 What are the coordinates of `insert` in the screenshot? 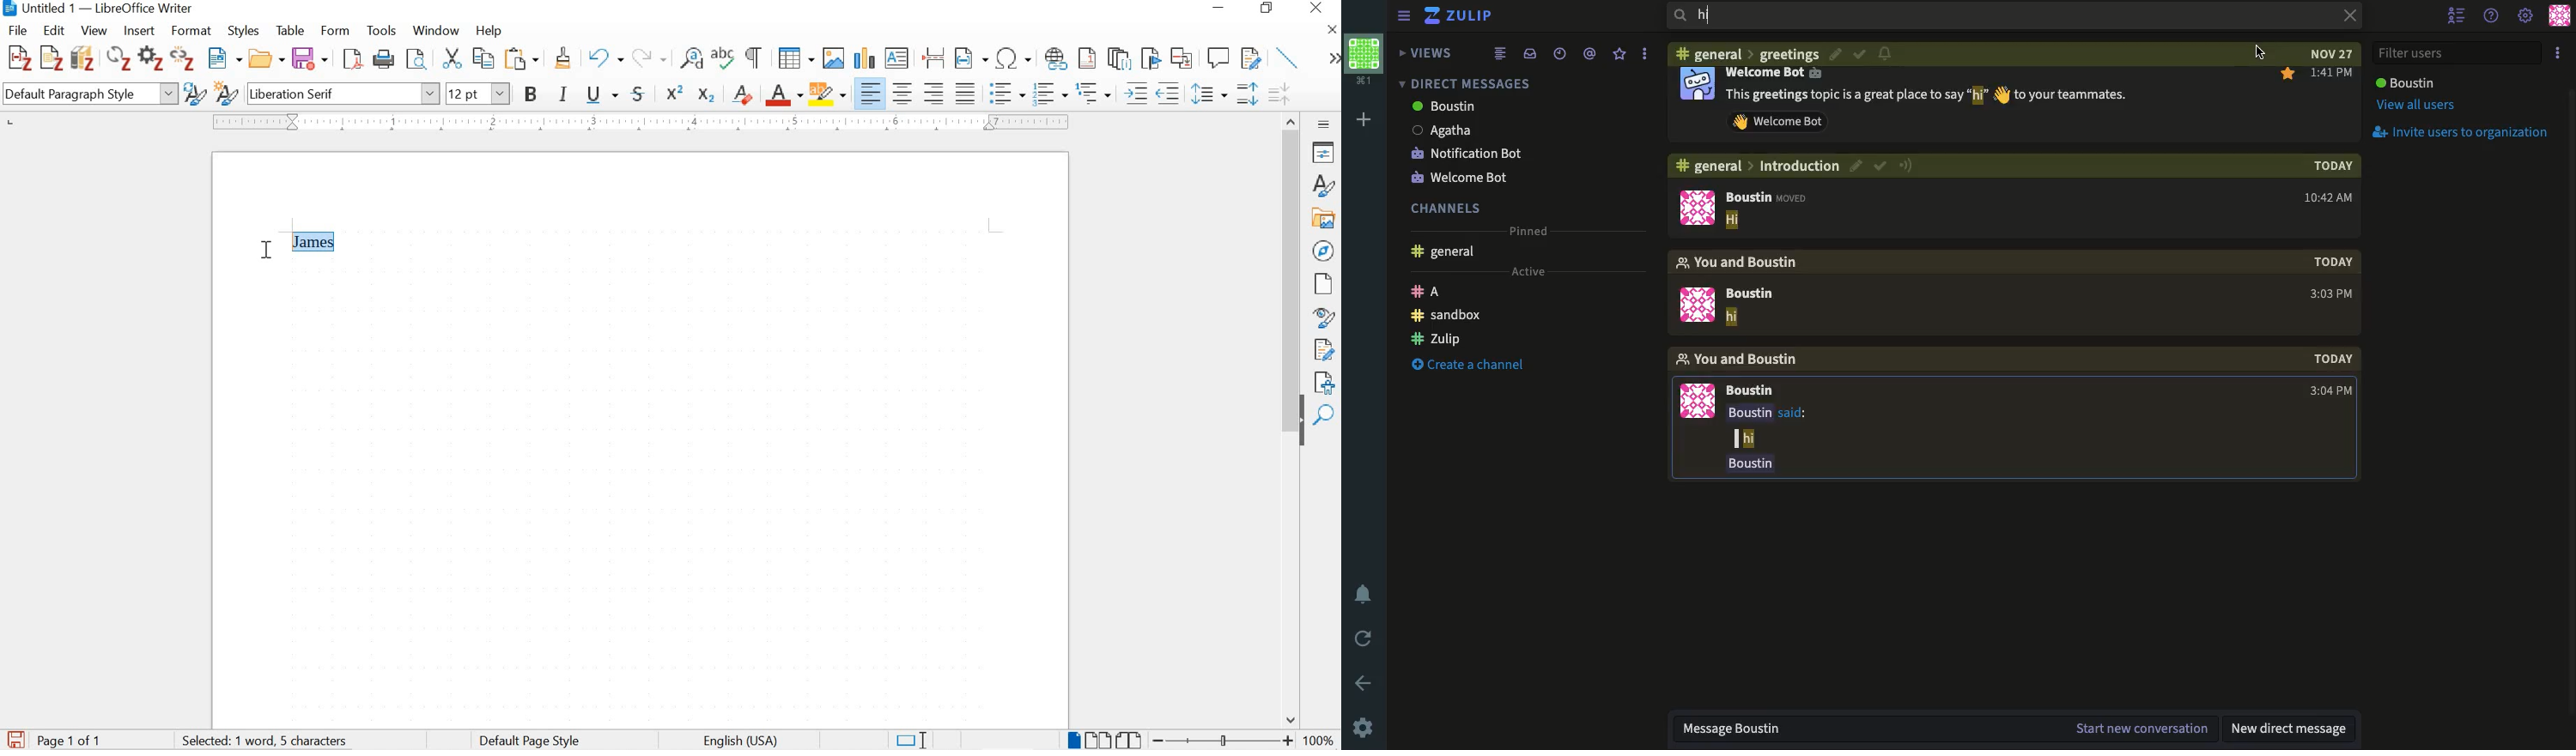 It's located at (138, 31).